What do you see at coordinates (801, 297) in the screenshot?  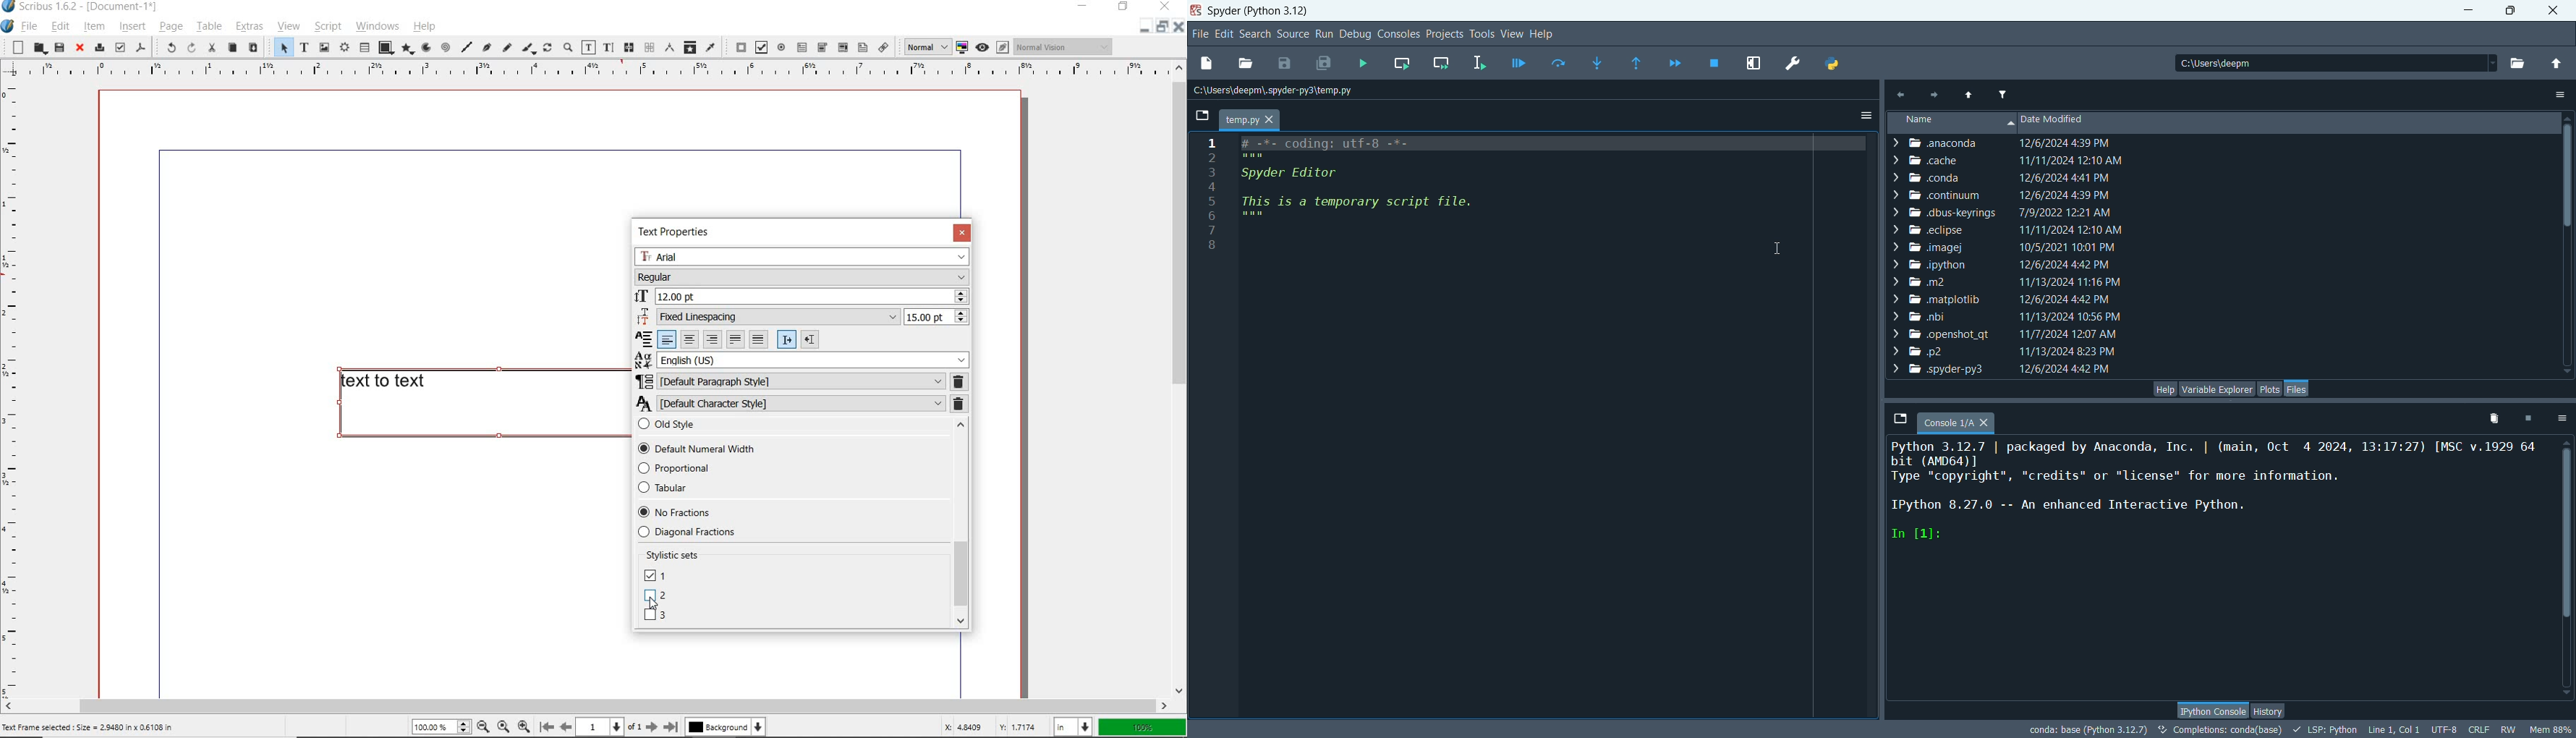 I see `12.00 pt` at bounding box center [801, 297].